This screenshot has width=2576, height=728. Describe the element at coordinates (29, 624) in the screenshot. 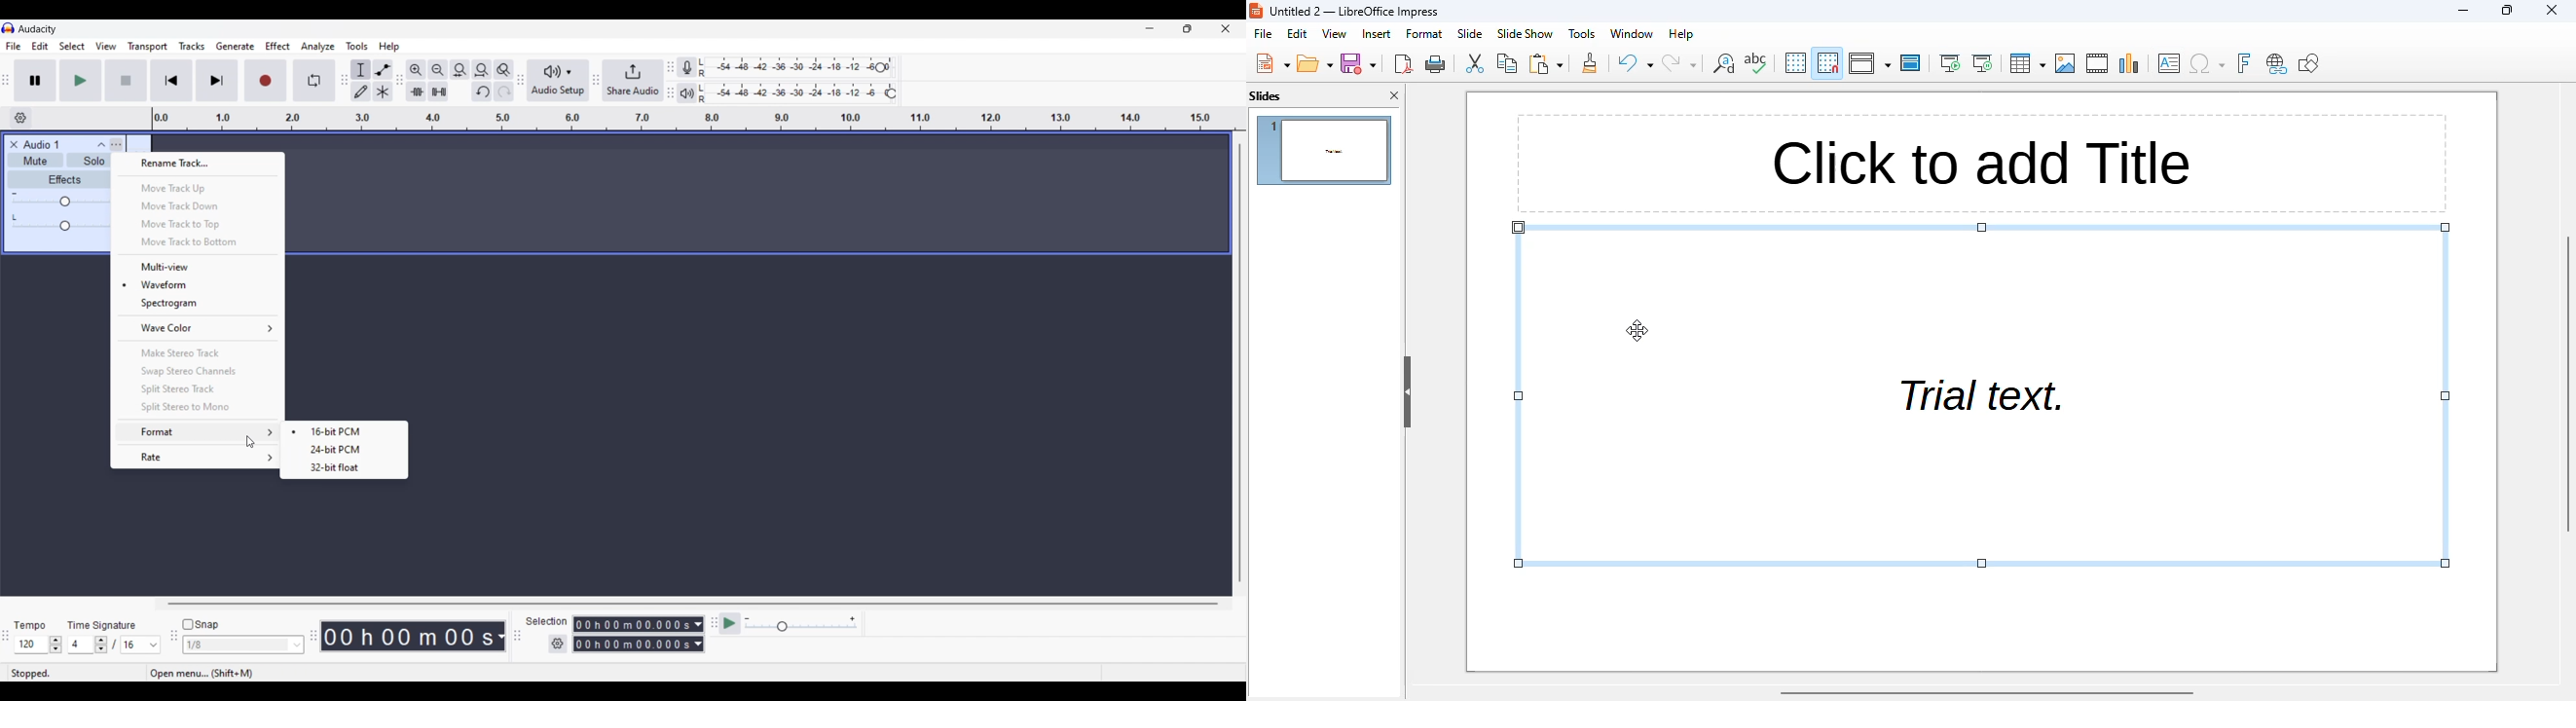

I see `Tempo` at that location.